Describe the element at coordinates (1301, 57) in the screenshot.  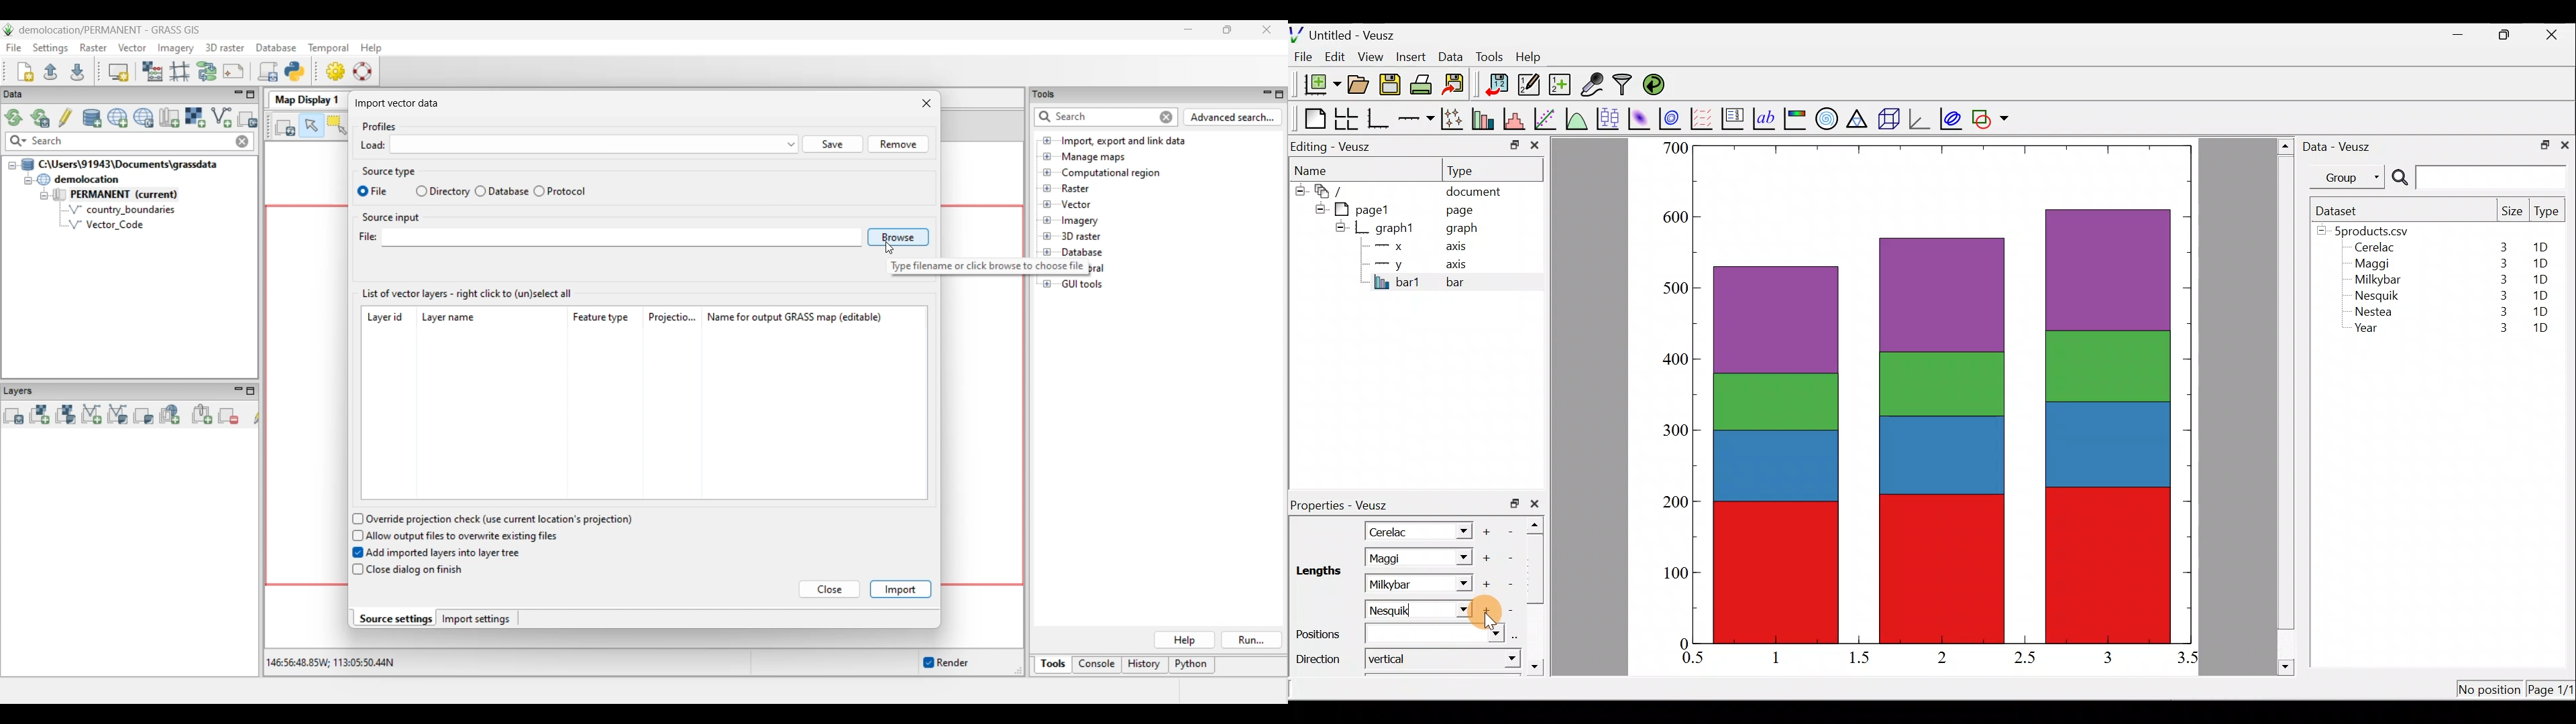
I see `File` at that location.